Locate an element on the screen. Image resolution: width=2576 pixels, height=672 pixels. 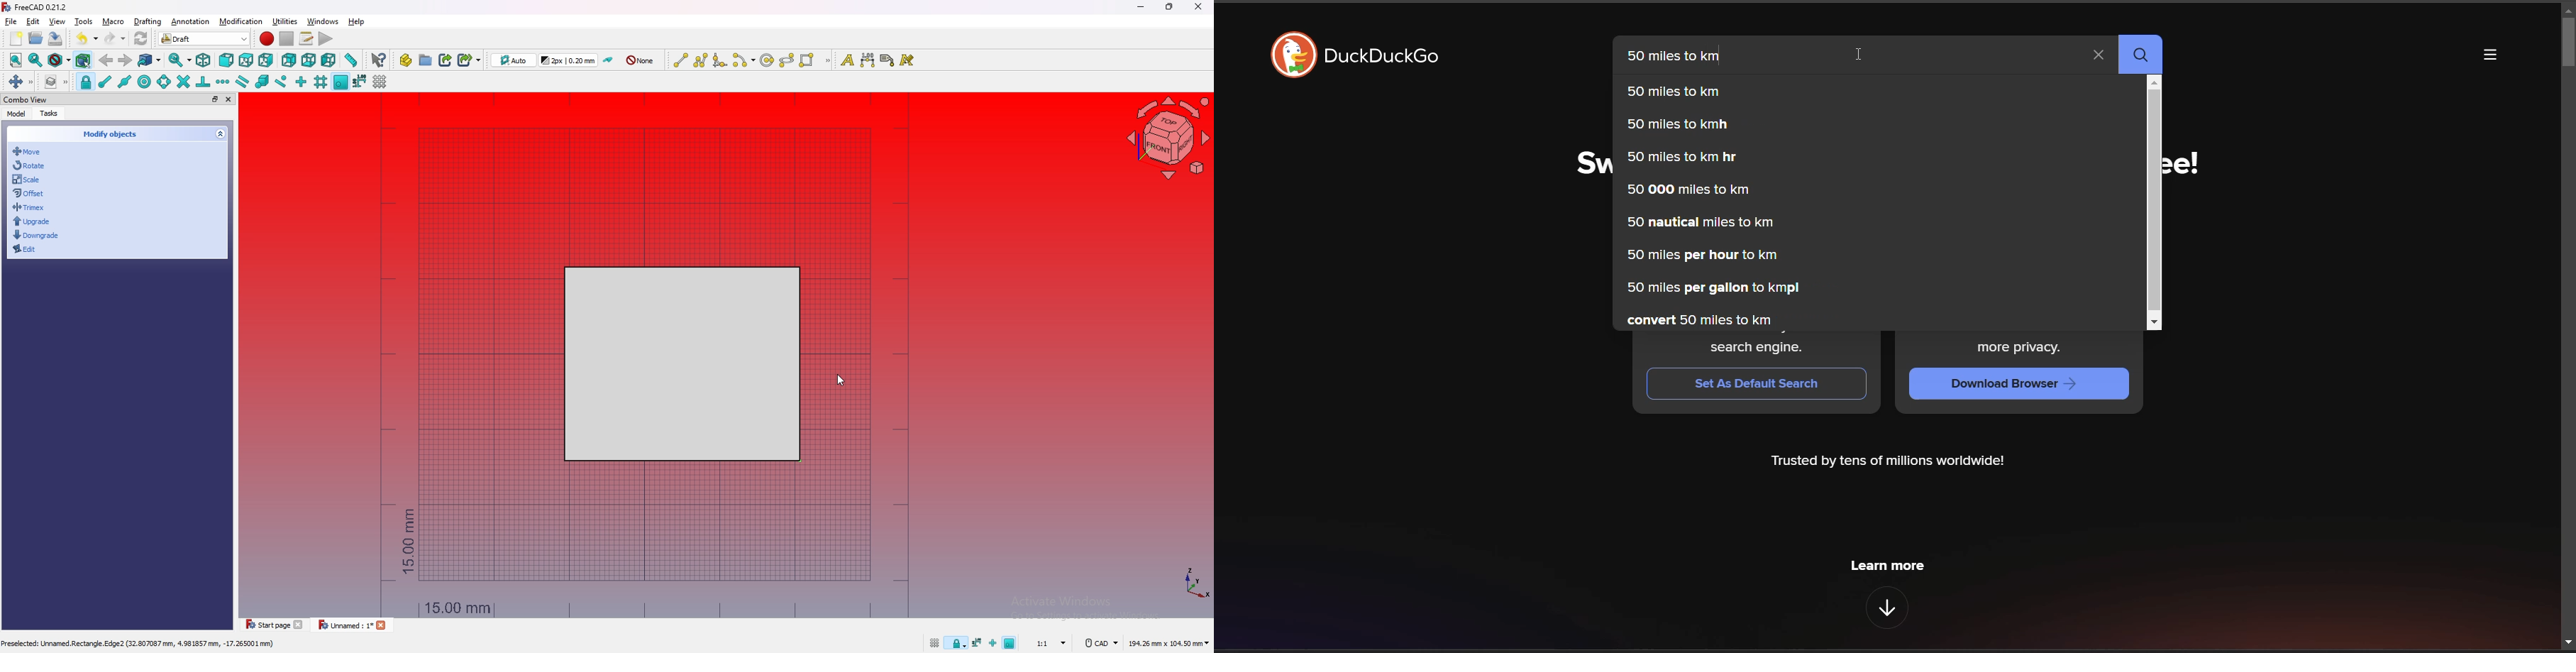
snap special is located at coordinates (261, 82).